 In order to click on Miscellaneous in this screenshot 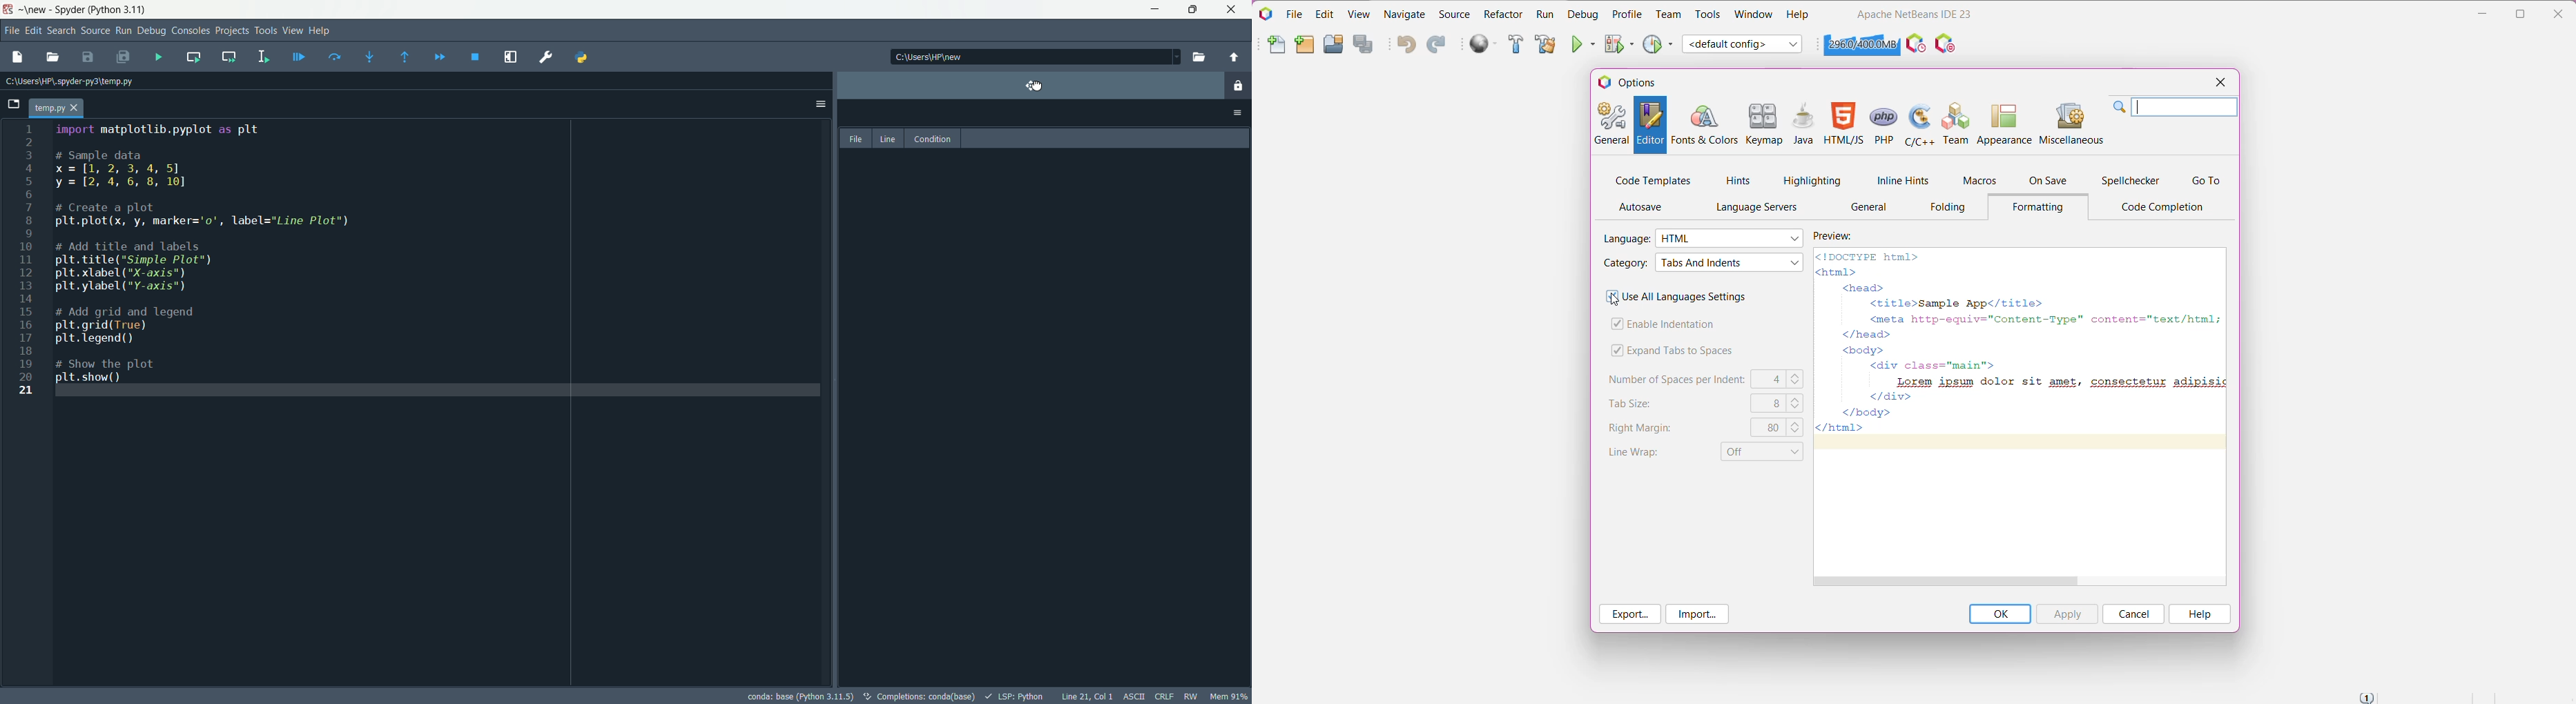, I will do `click(2072, 122)`.